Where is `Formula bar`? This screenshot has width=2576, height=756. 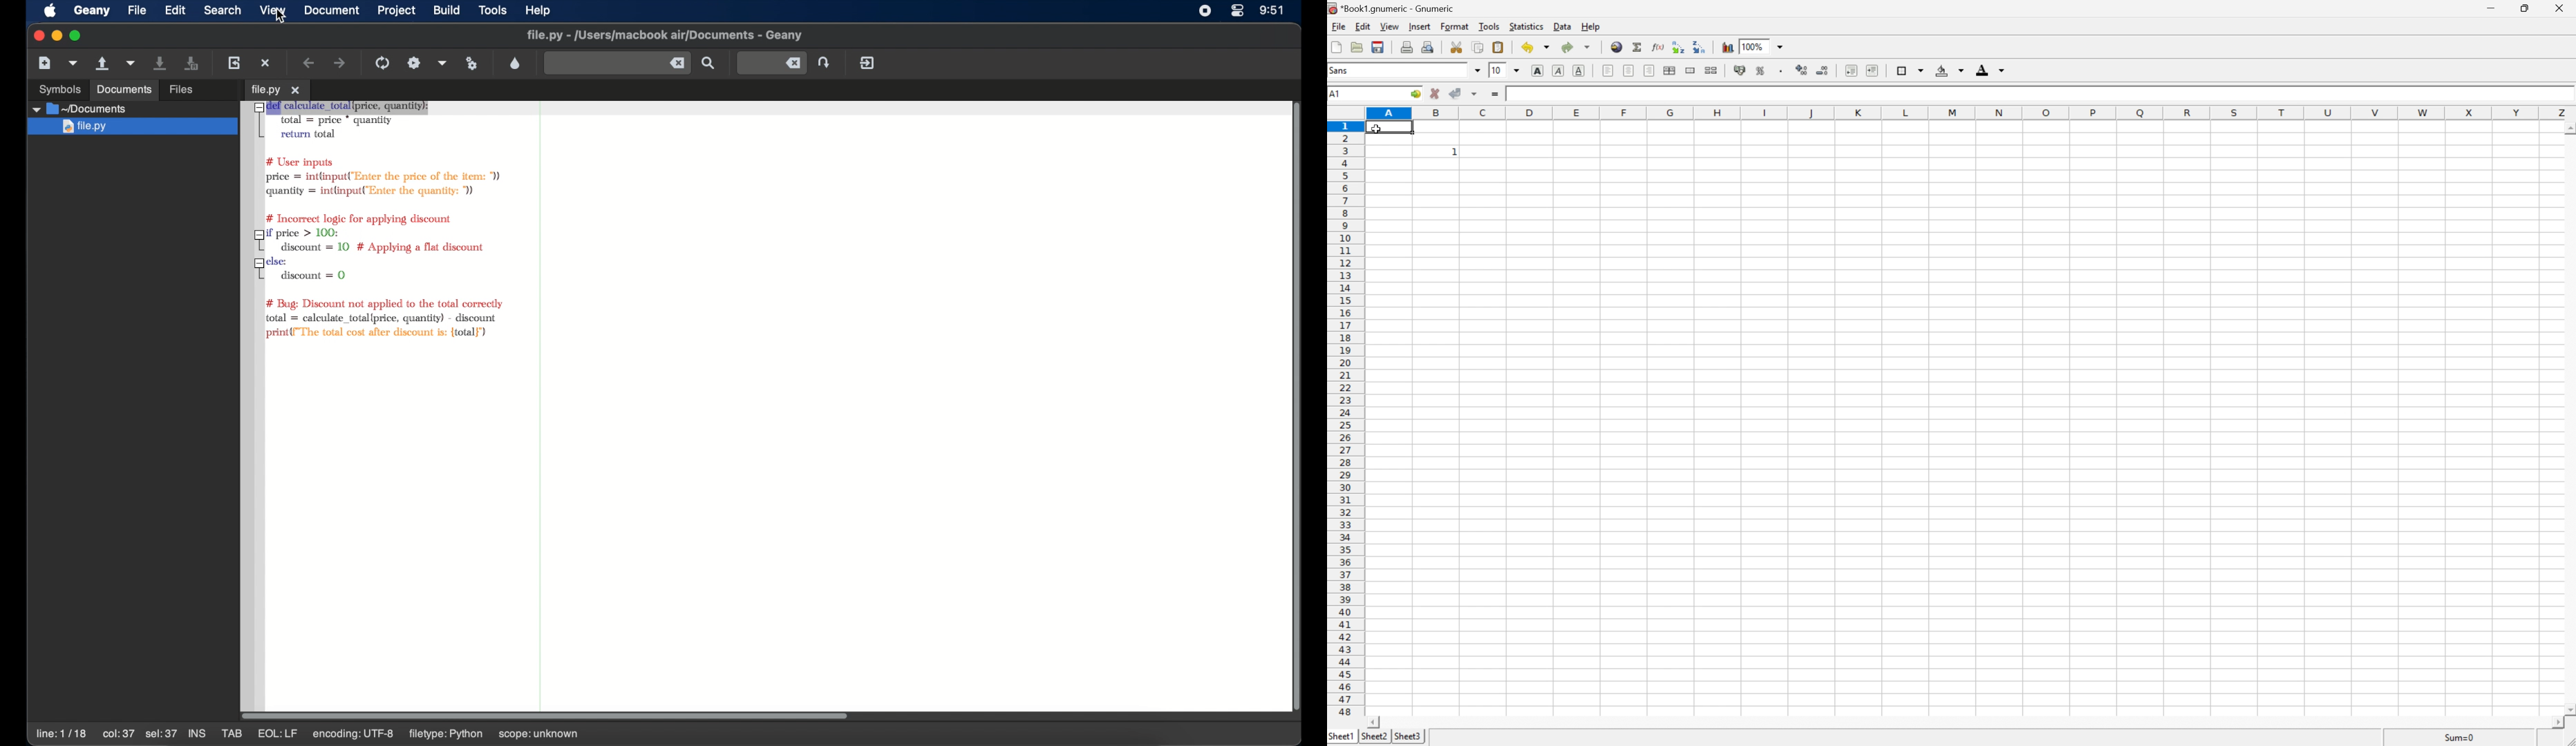
Formula bar is located at coordinates (2042, 97).